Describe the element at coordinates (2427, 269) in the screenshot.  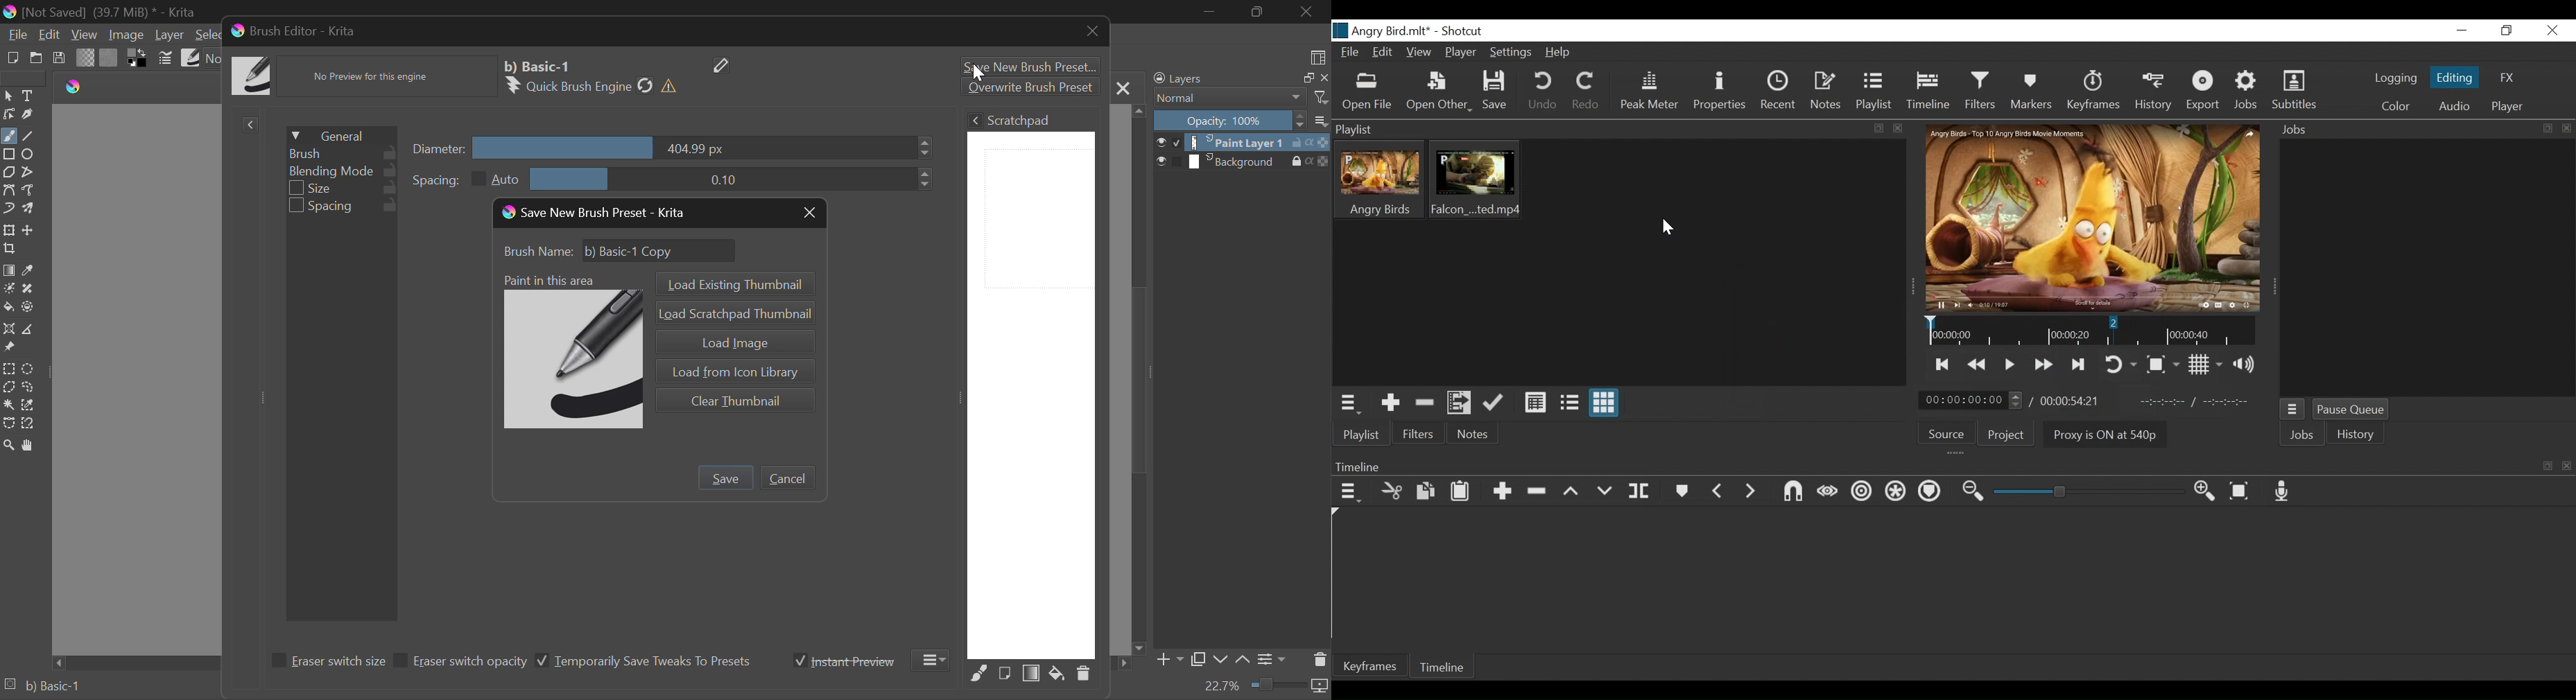
I see `Jobs Panel` at that location.